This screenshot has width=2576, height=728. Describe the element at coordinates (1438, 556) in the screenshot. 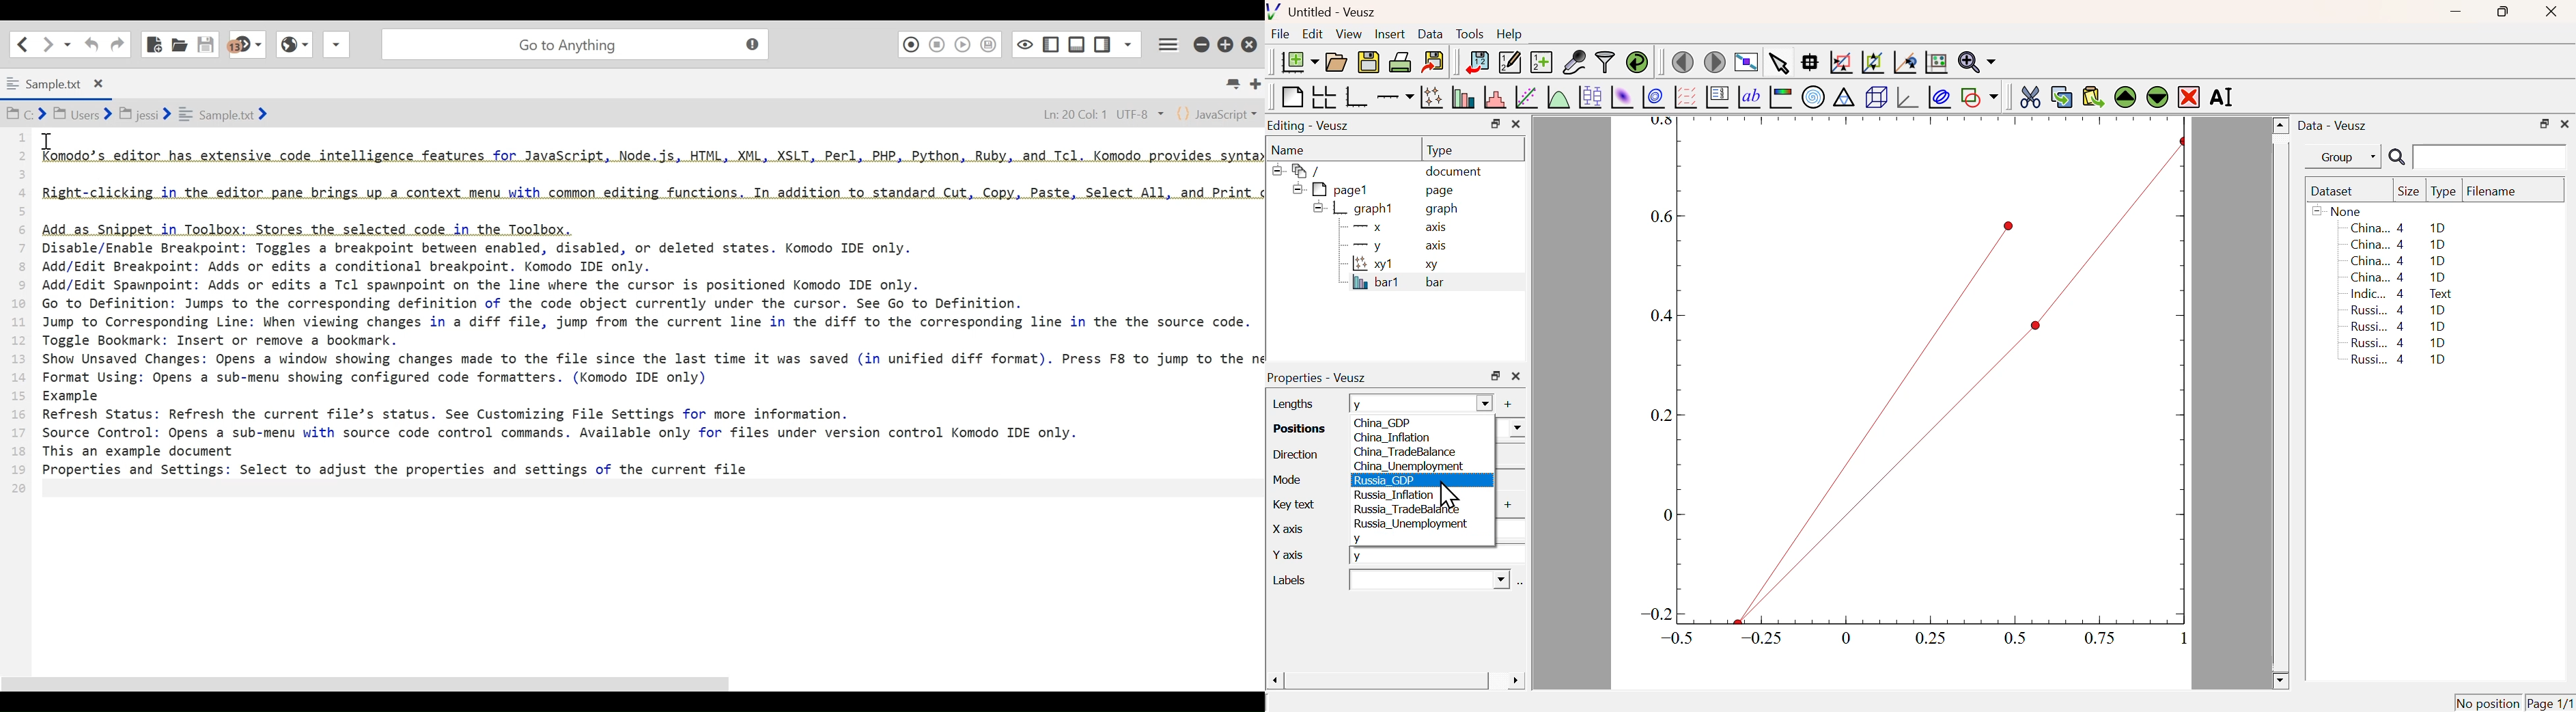

I see `y` at that location.